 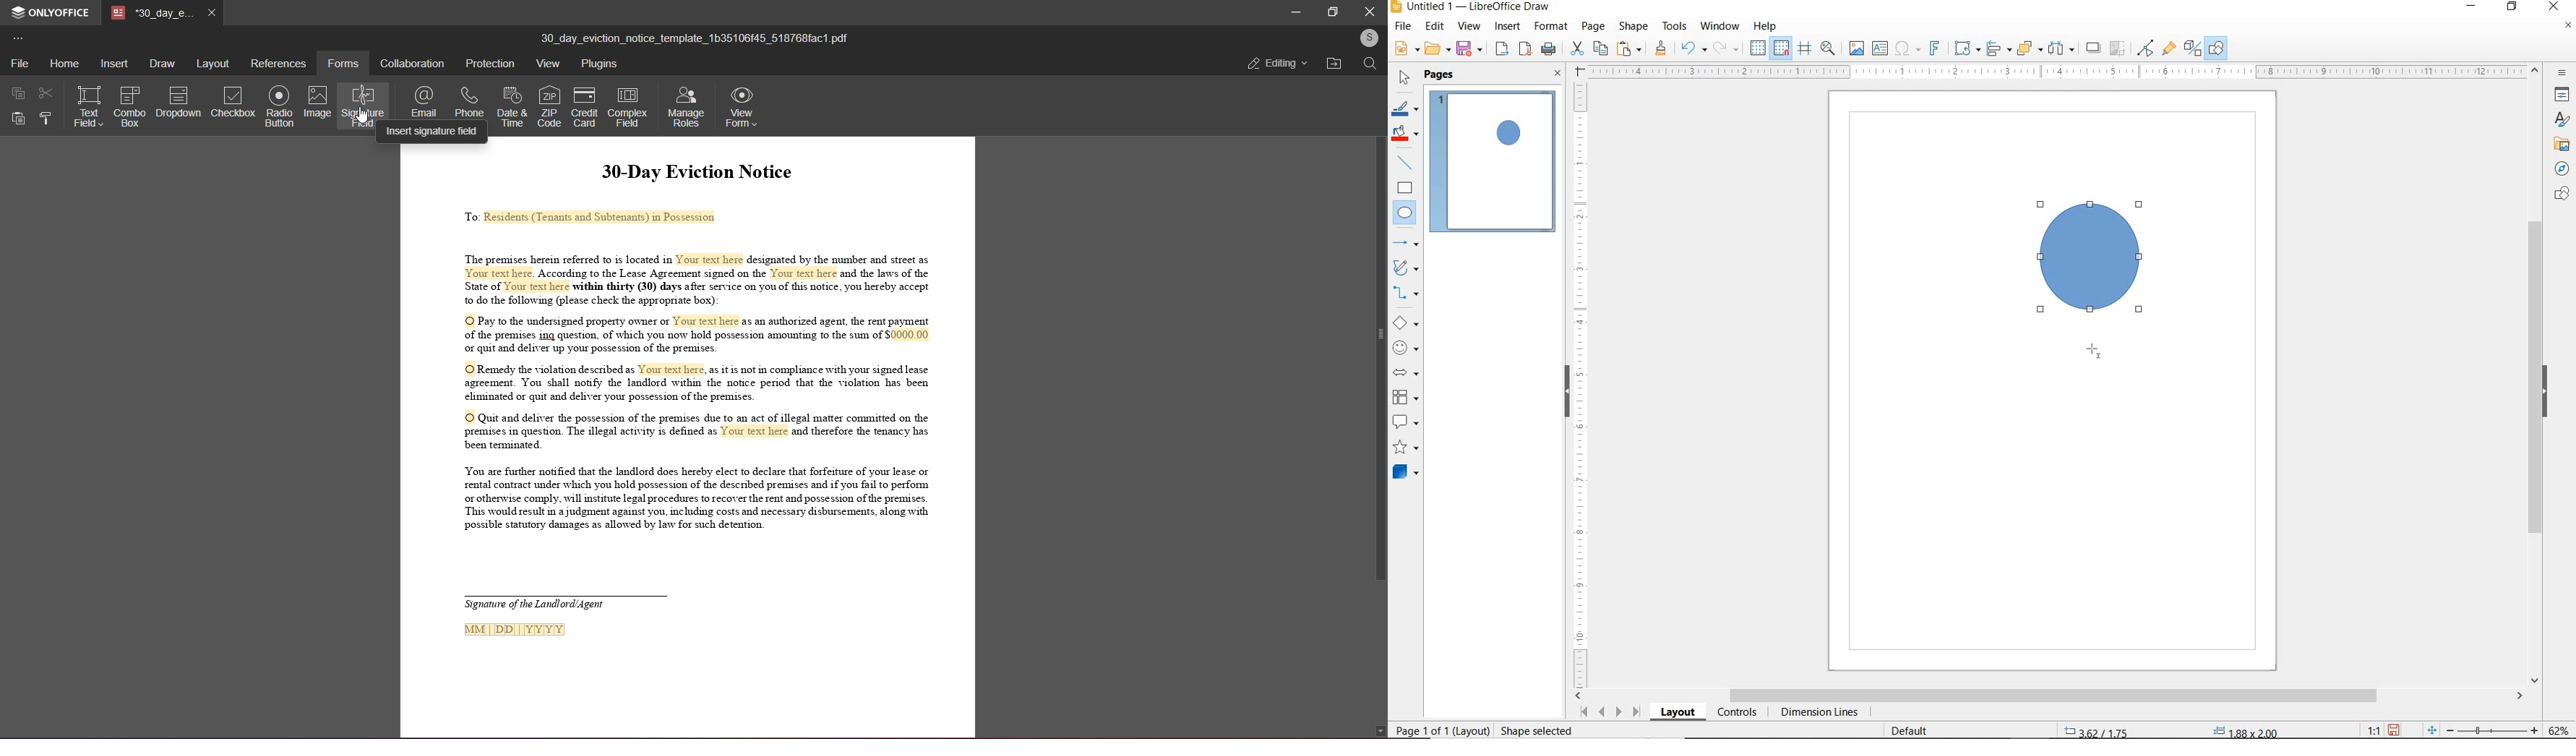 I want to click on CROP IMAGE, so click(x=2117, y=48).